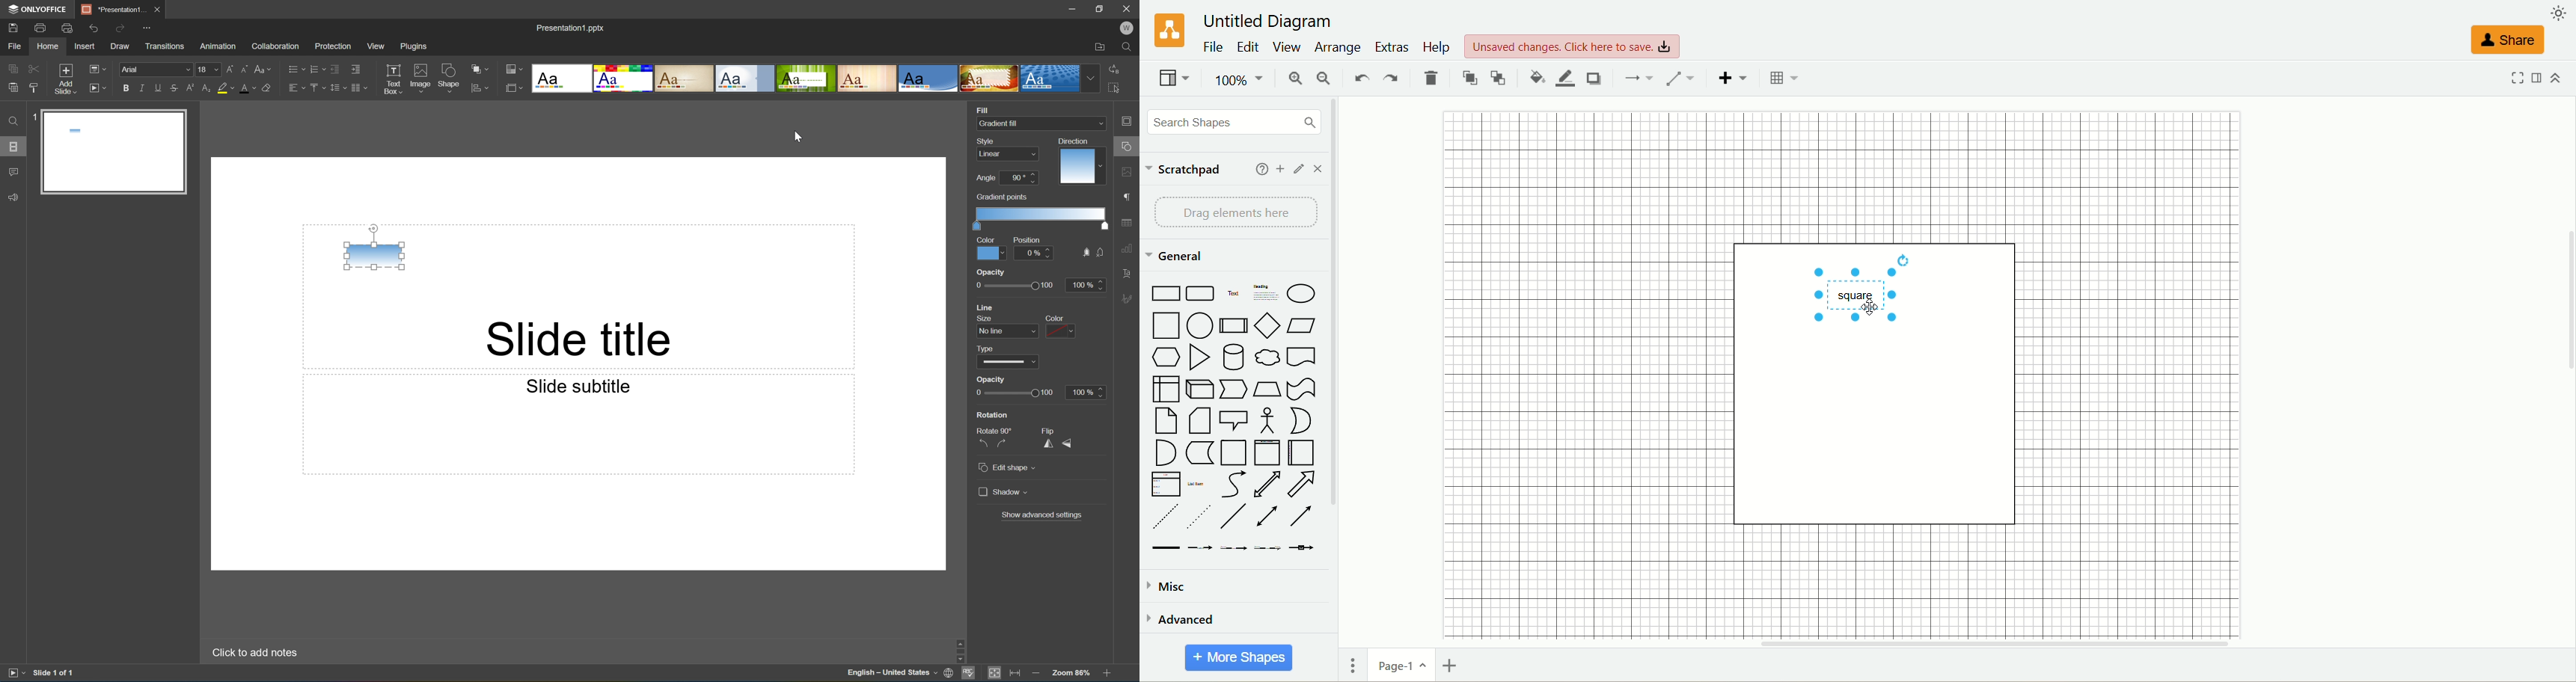  I want to click on Fit to width, so click(1016, 674).